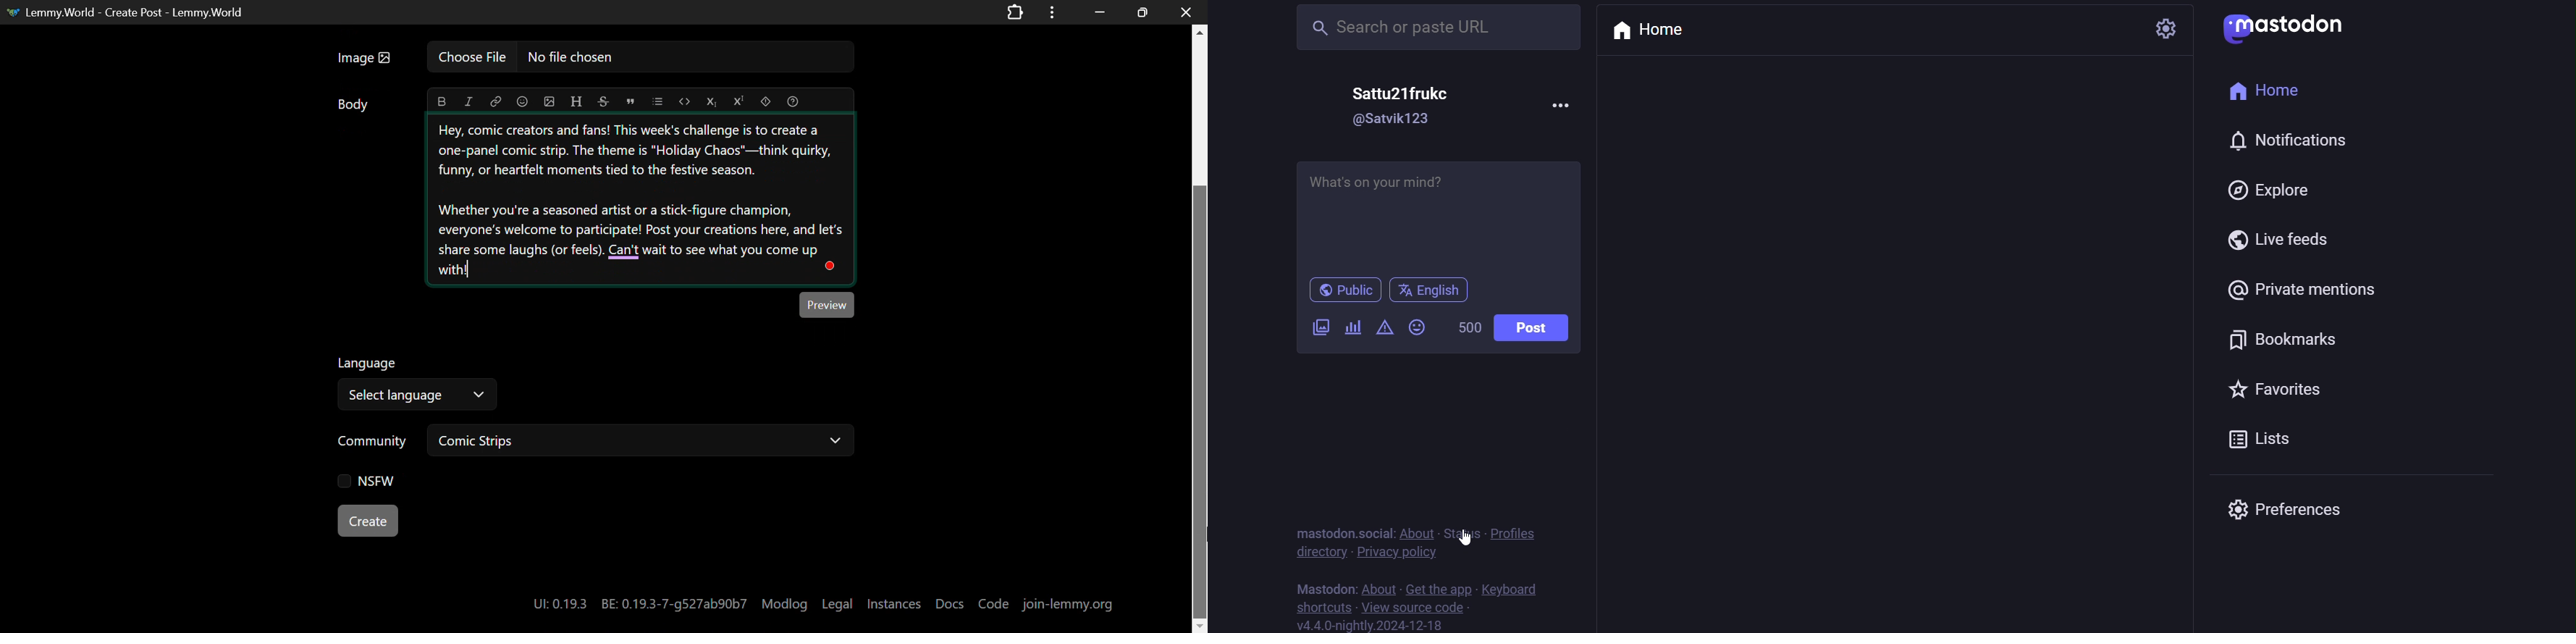  Describe the element at coordinates (2303, 290) in the screenshot. I see `private mention` at that location.